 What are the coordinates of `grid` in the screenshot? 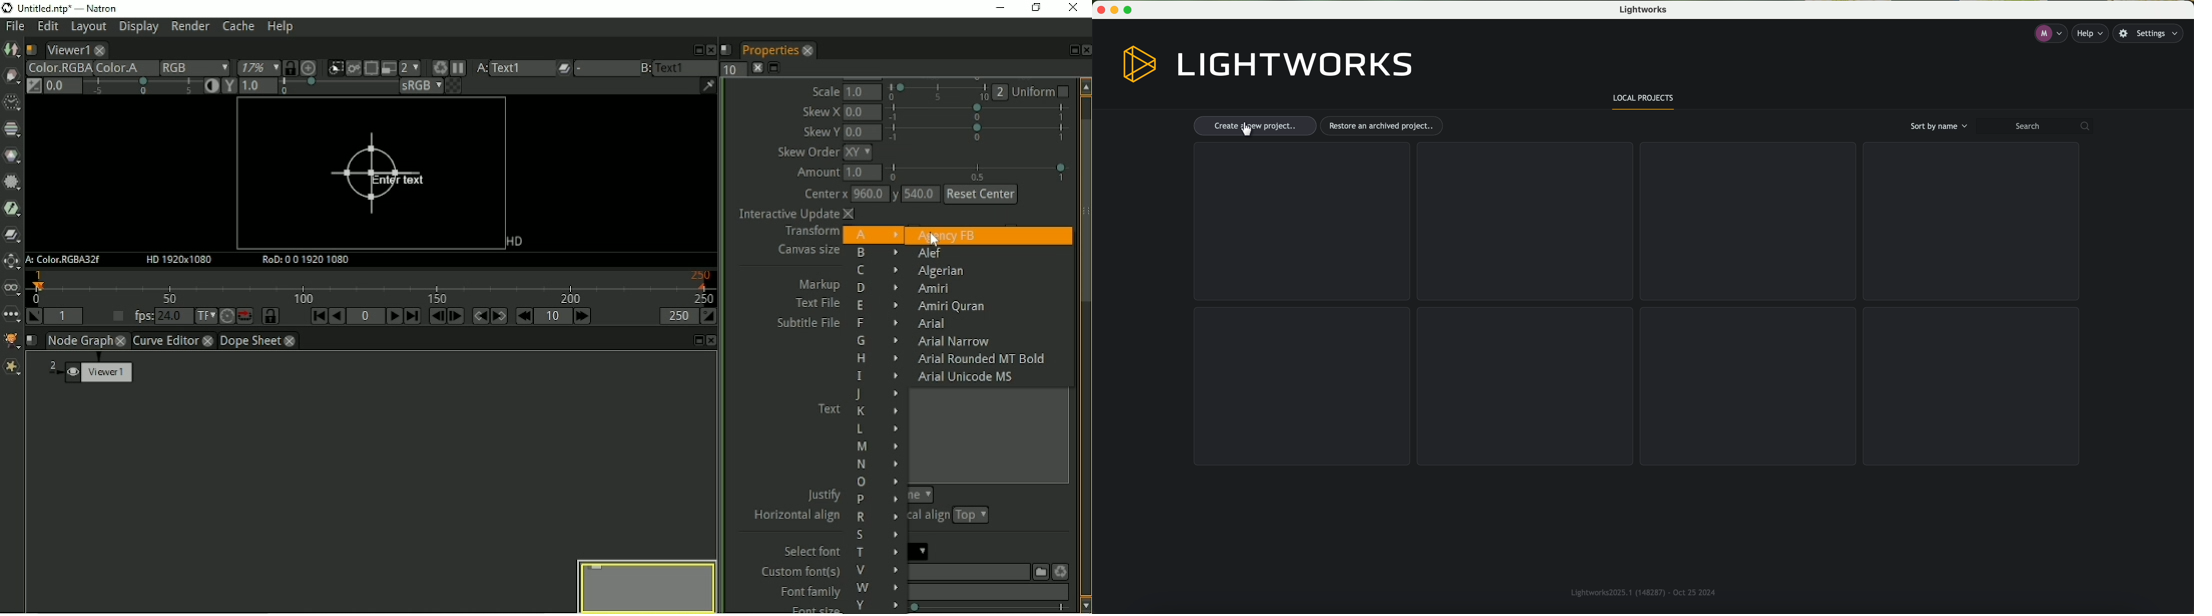 It's located at (1523, 221).